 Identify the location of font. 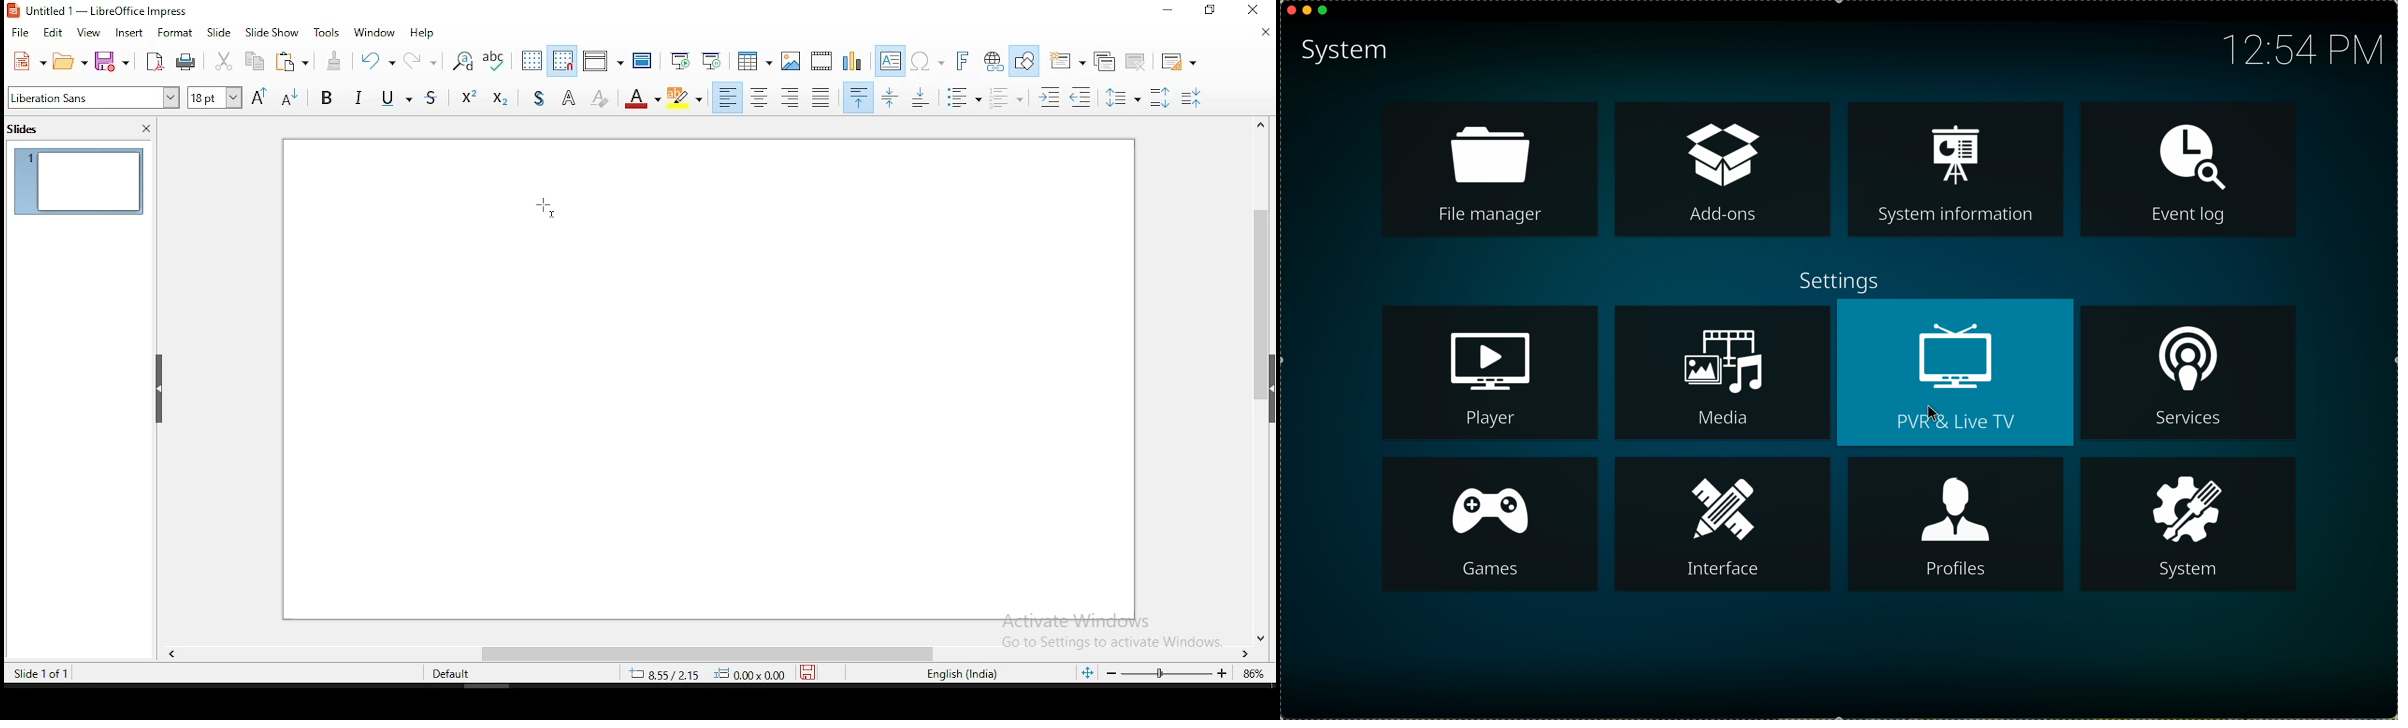
(92, 99).